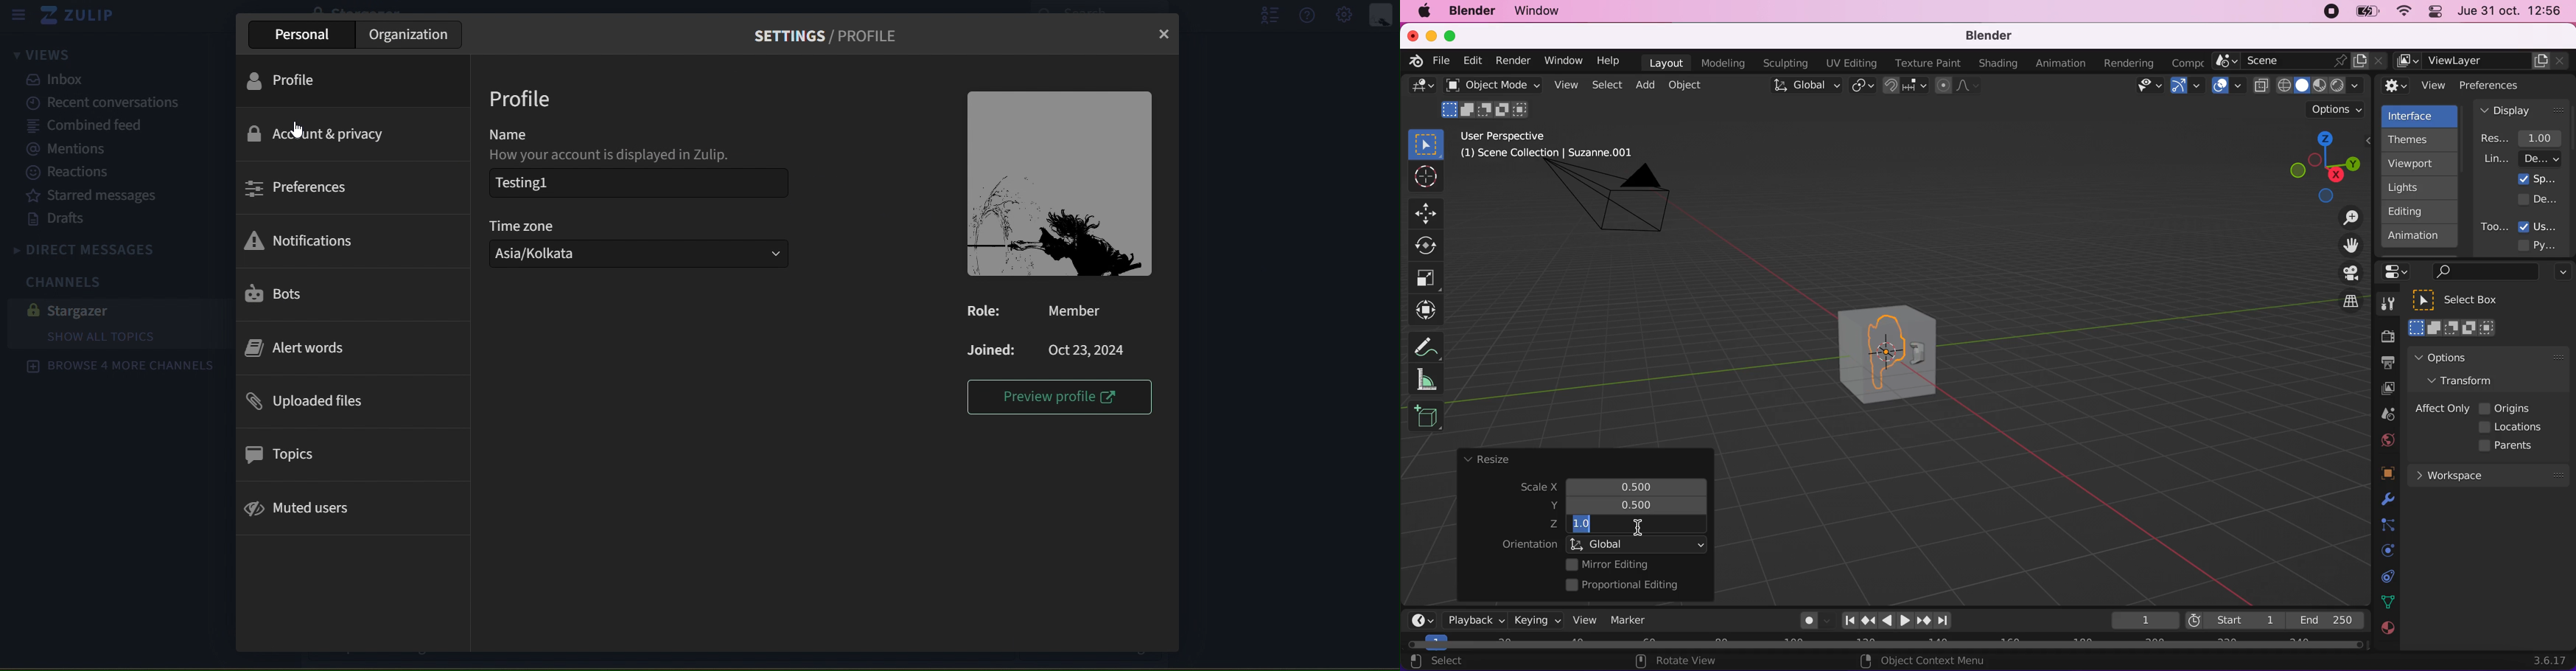 This screenshot has height=672, width=2576. What do you see at coordinates (2387, 525) in the screenshot?
I see `constraints` at bounding box center [2387, 525].